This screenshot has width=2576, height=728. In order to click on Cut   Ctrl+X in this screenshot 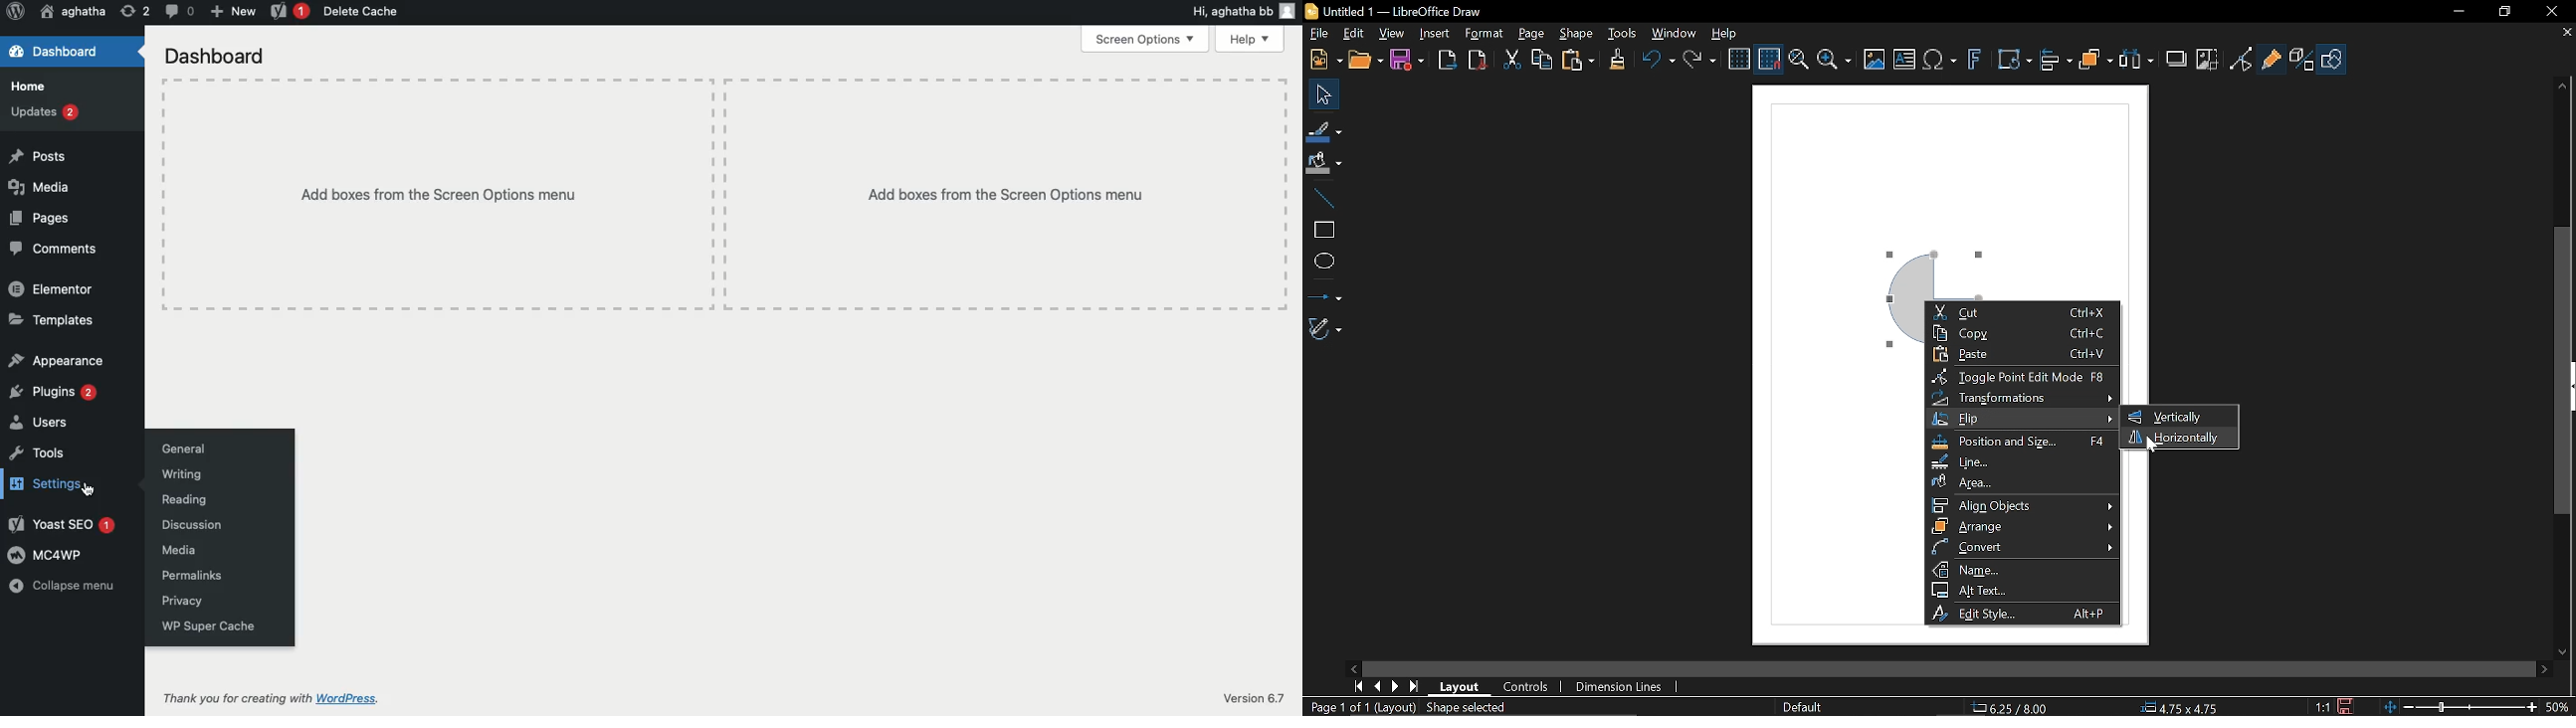, I will do `click(2021, 312)`.